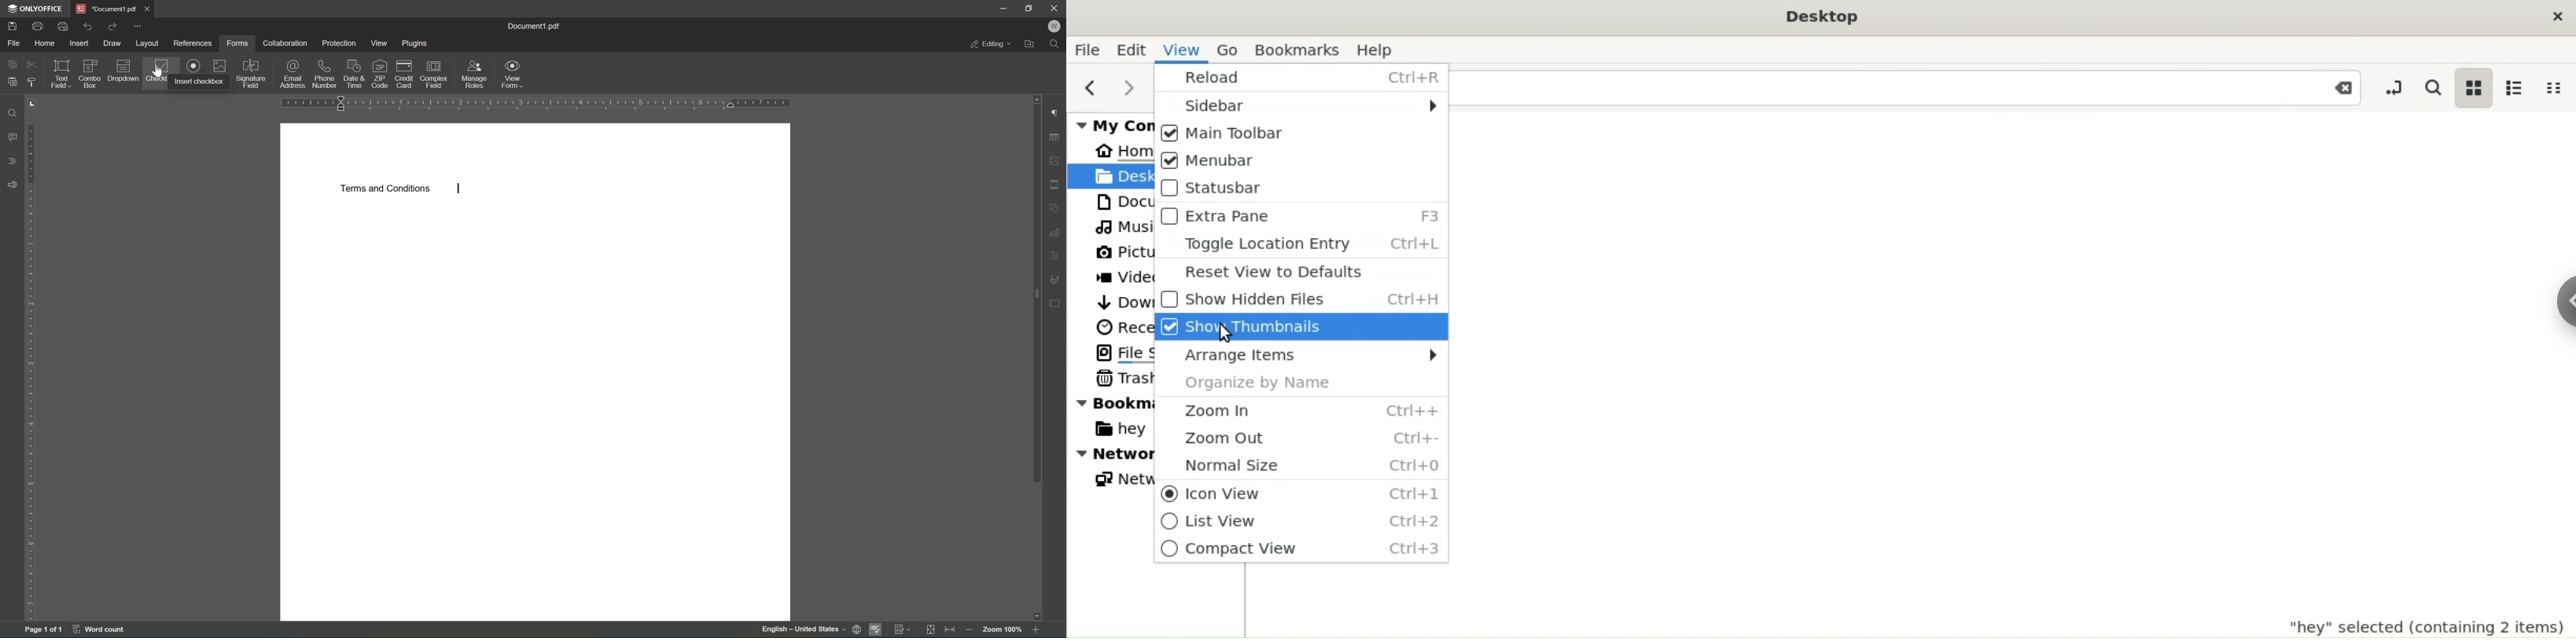 Image resolution: width=2576 pixels, height=644 pixels. What do you see at coordinates (537, 27) in the screenshot?
I see `document1.pdf` at bounding box center [537, 27].